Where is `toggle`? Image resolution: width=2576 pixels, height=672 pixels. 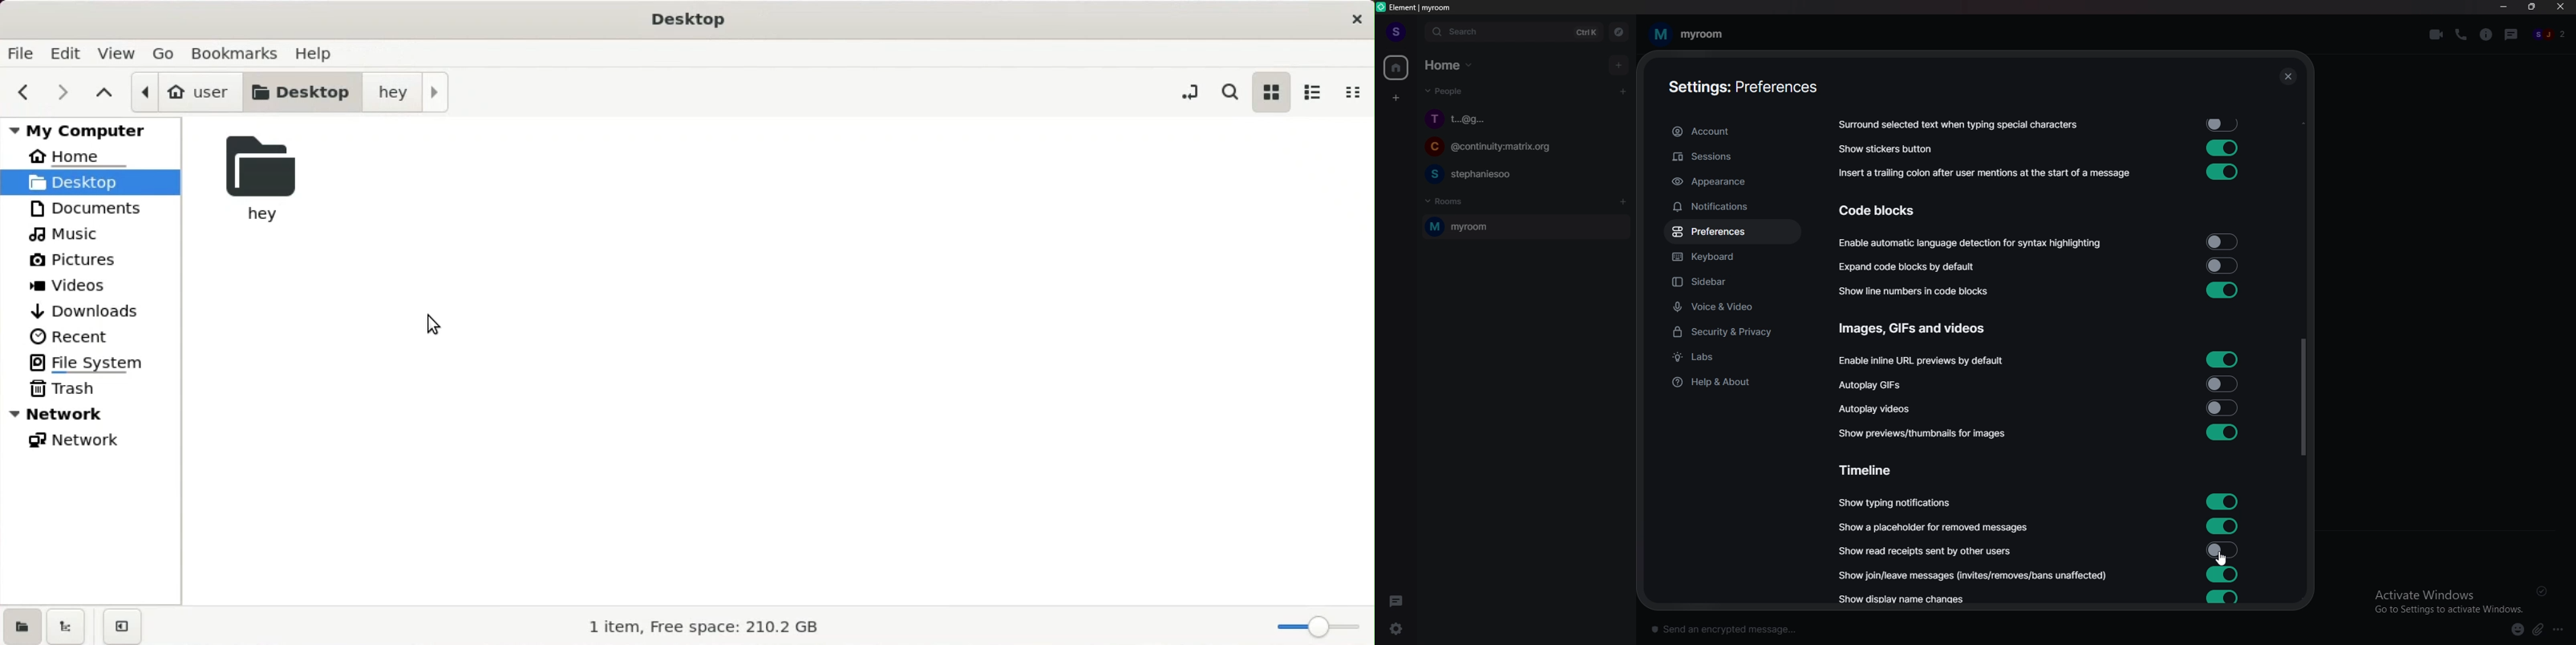
toggle is located at coordinates (2224, 524).